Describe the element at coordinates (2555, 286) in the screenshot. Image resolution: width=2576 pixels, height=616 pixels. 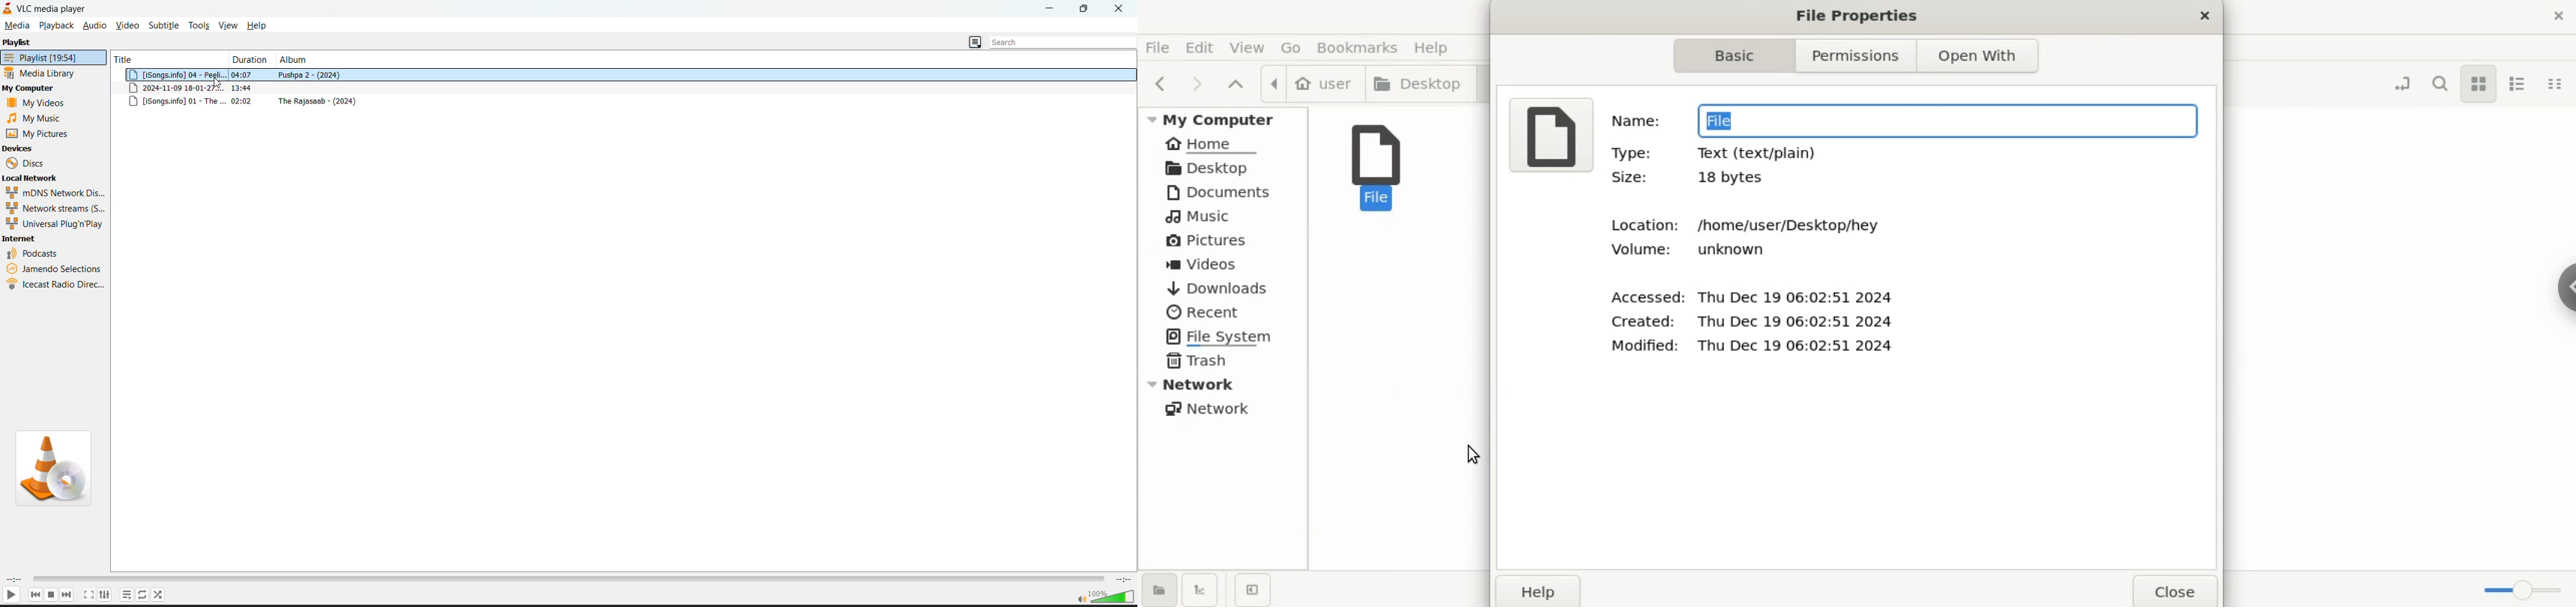
I see `sidebar` at that location.